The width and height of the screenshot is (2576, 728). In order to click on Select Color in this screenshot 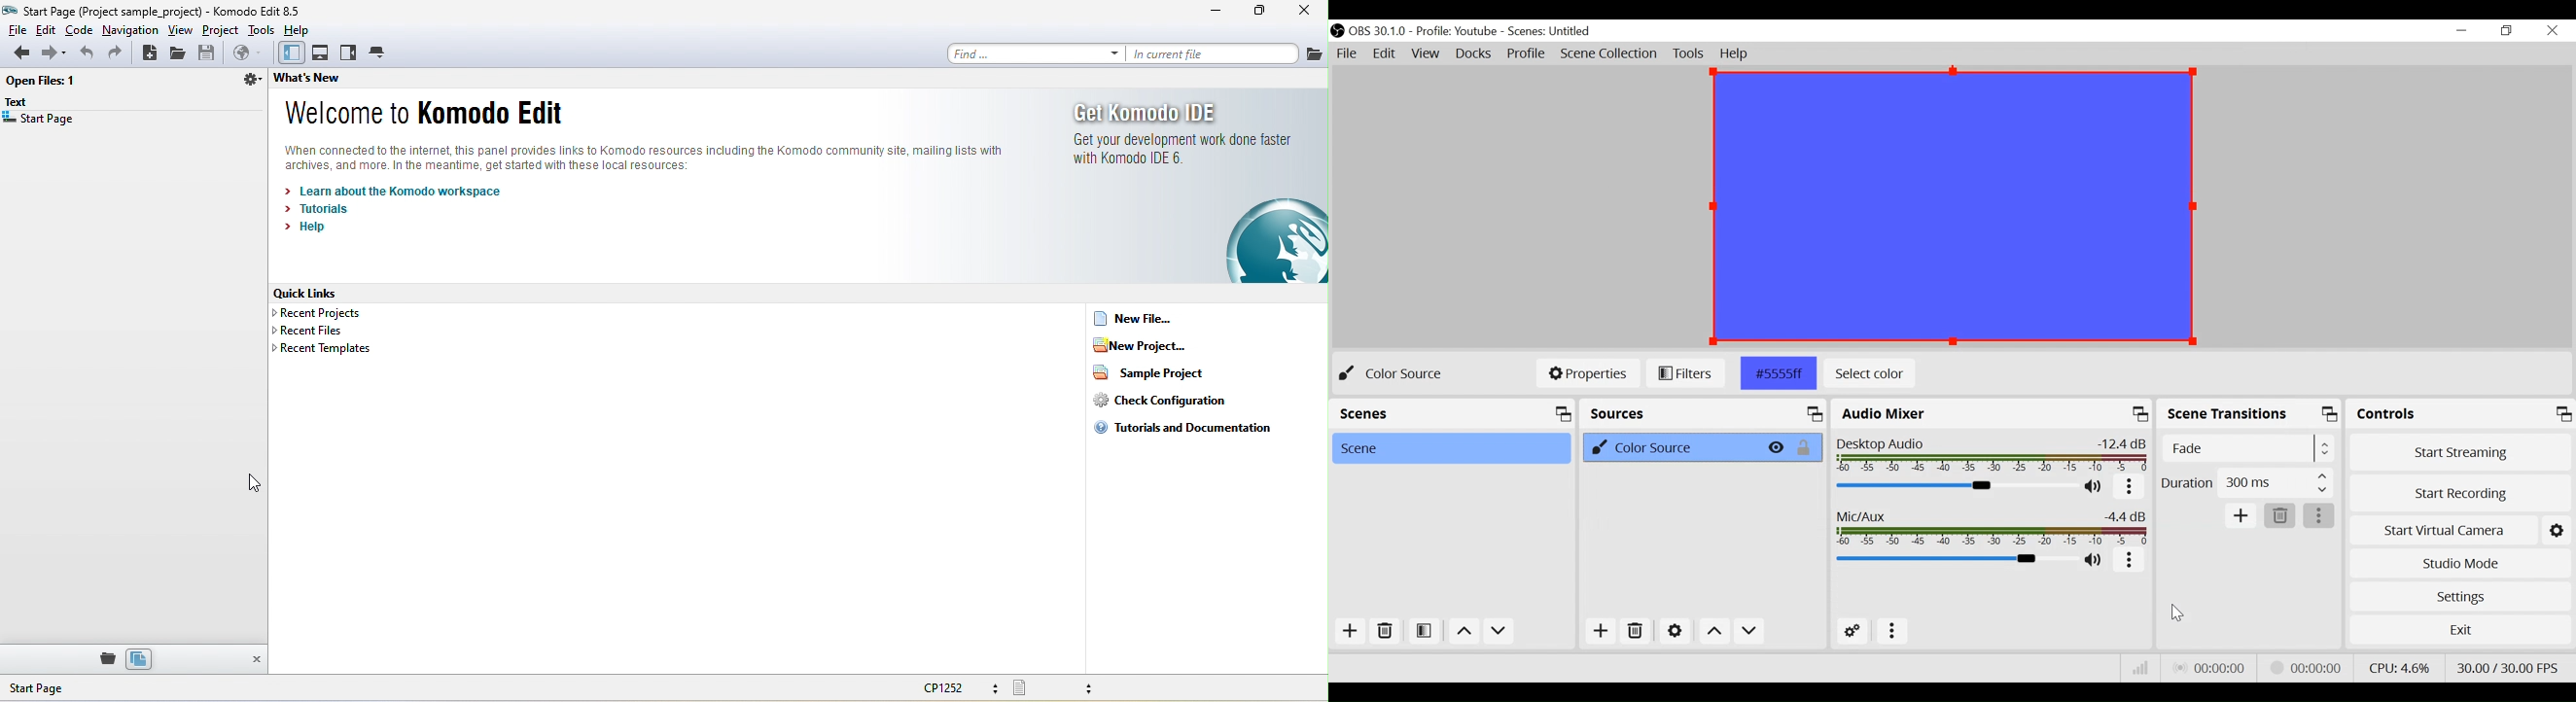, I will do `click(1869, 374)`.